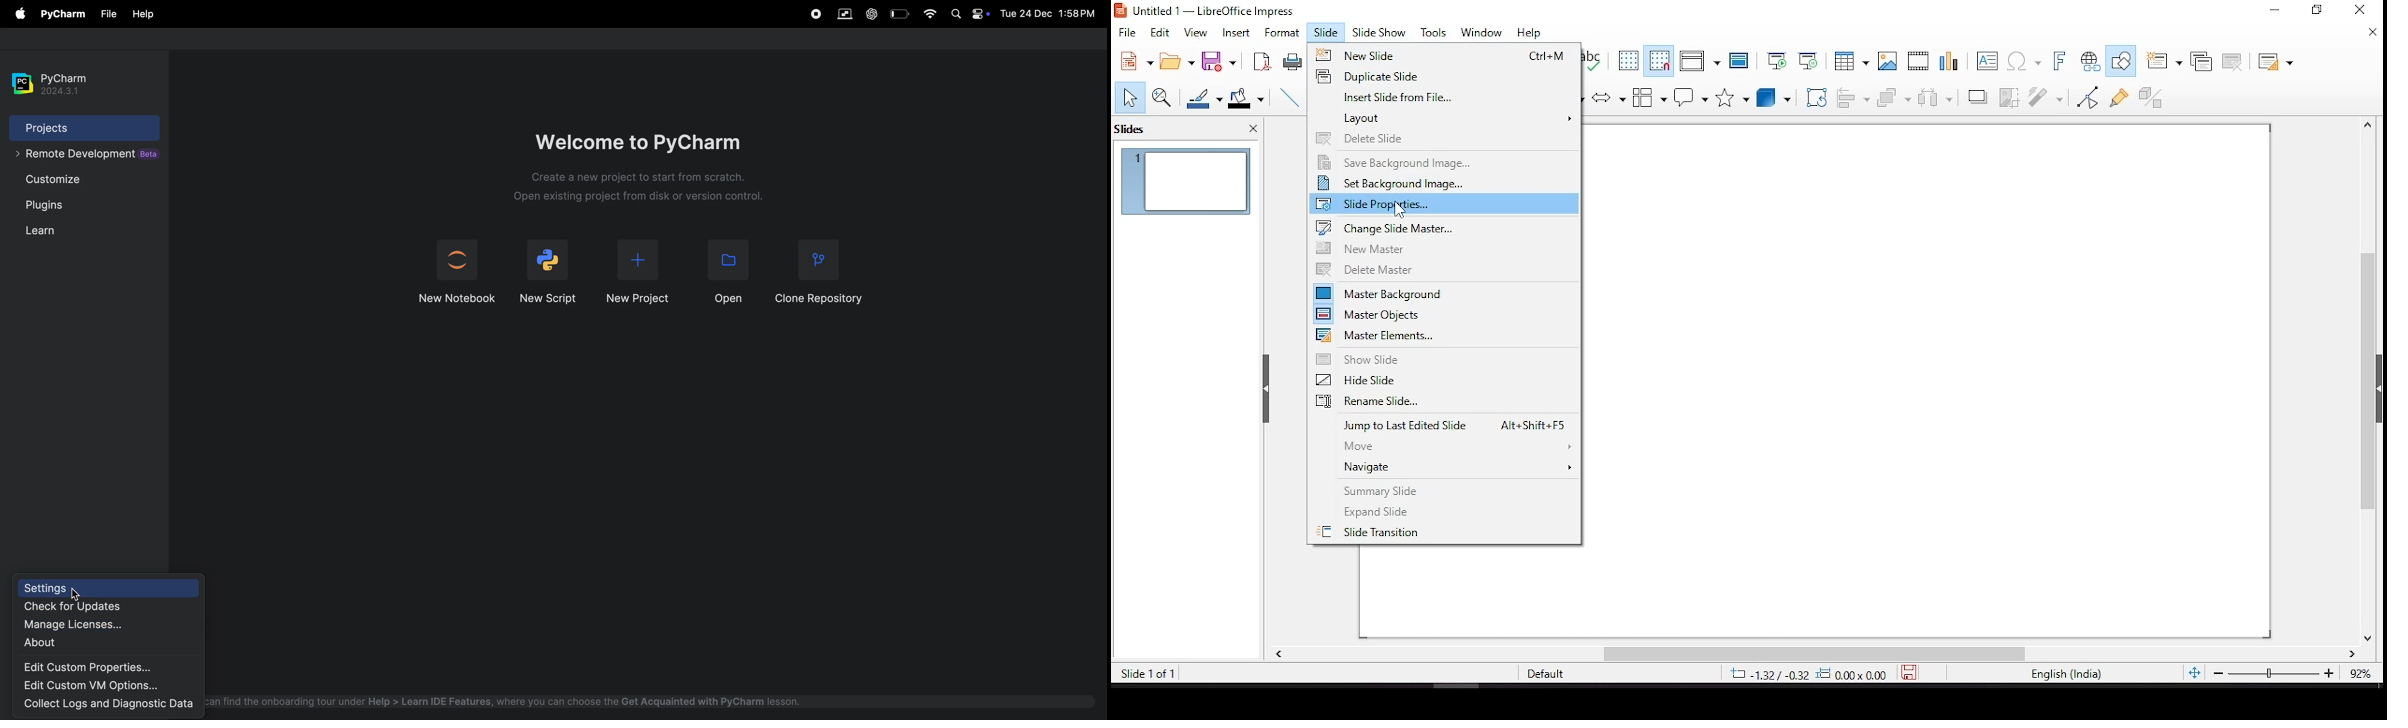 This screenshot has height=728, width=2408. I want to click on insert hyperlink, so click(2091, 60).